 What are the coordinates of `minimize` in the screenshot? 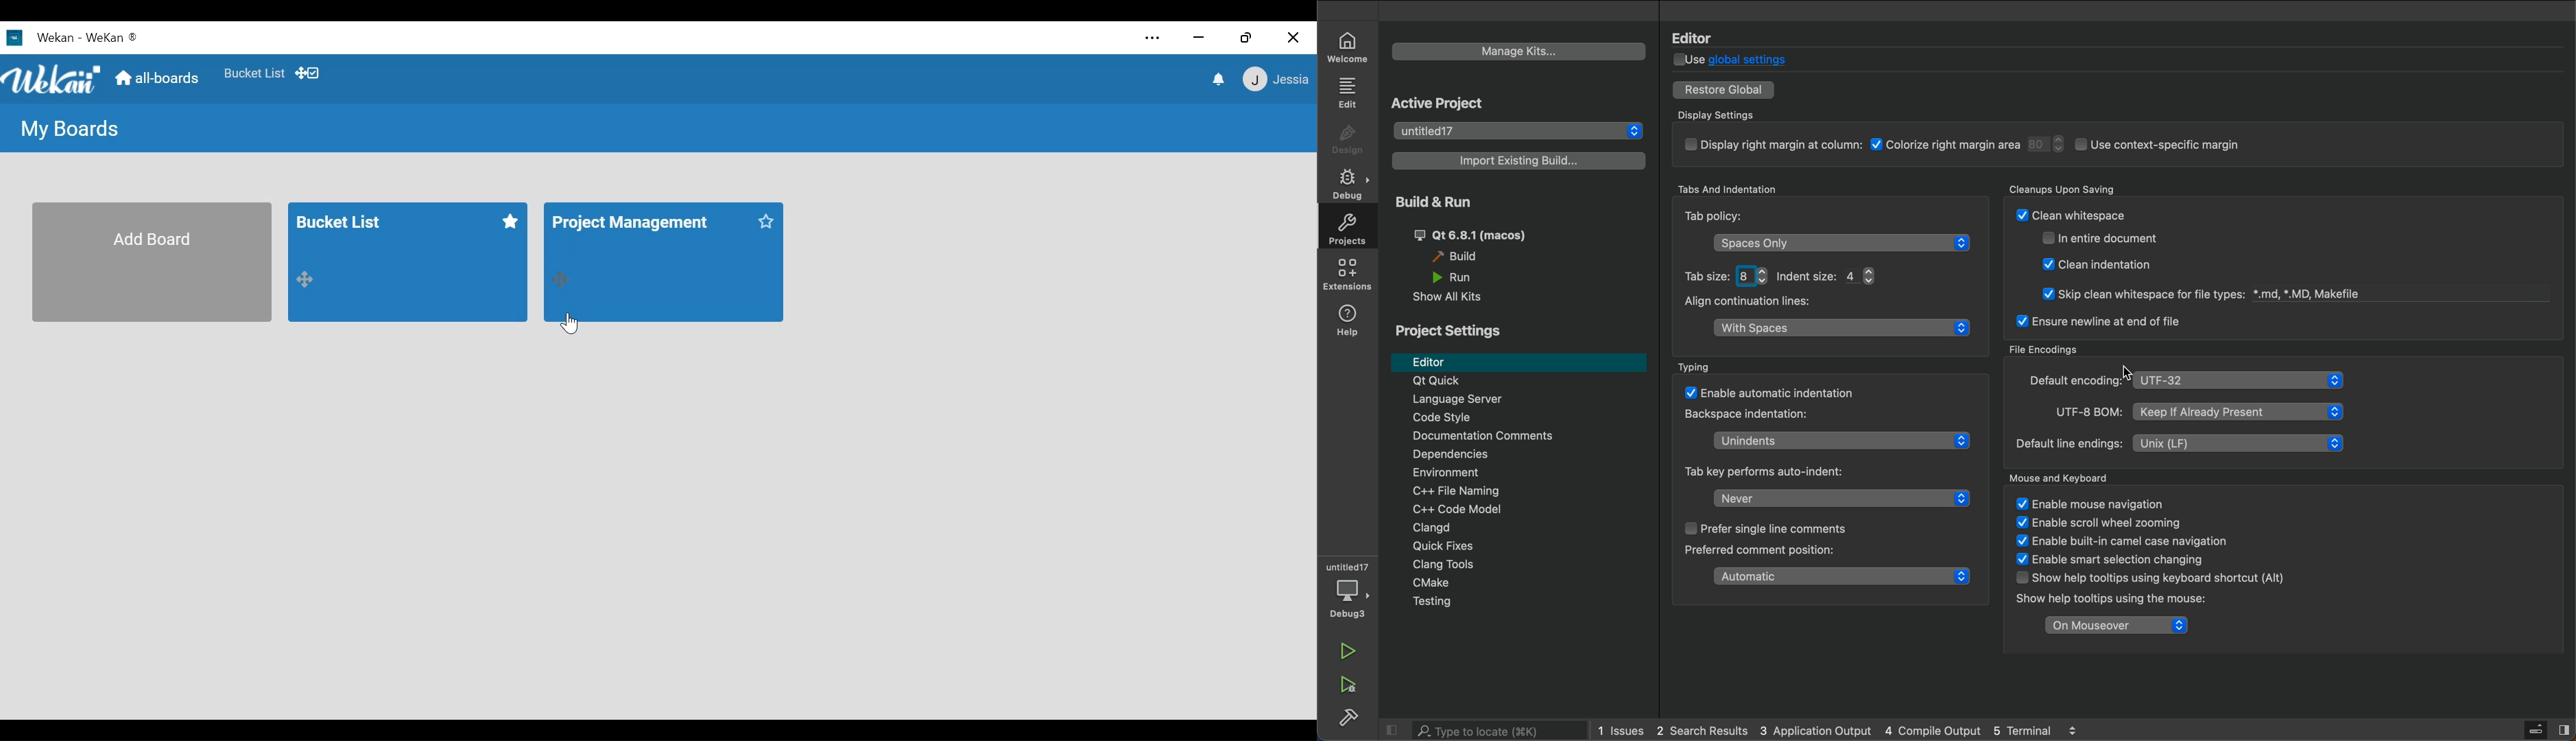 It's located at (1198, 38).